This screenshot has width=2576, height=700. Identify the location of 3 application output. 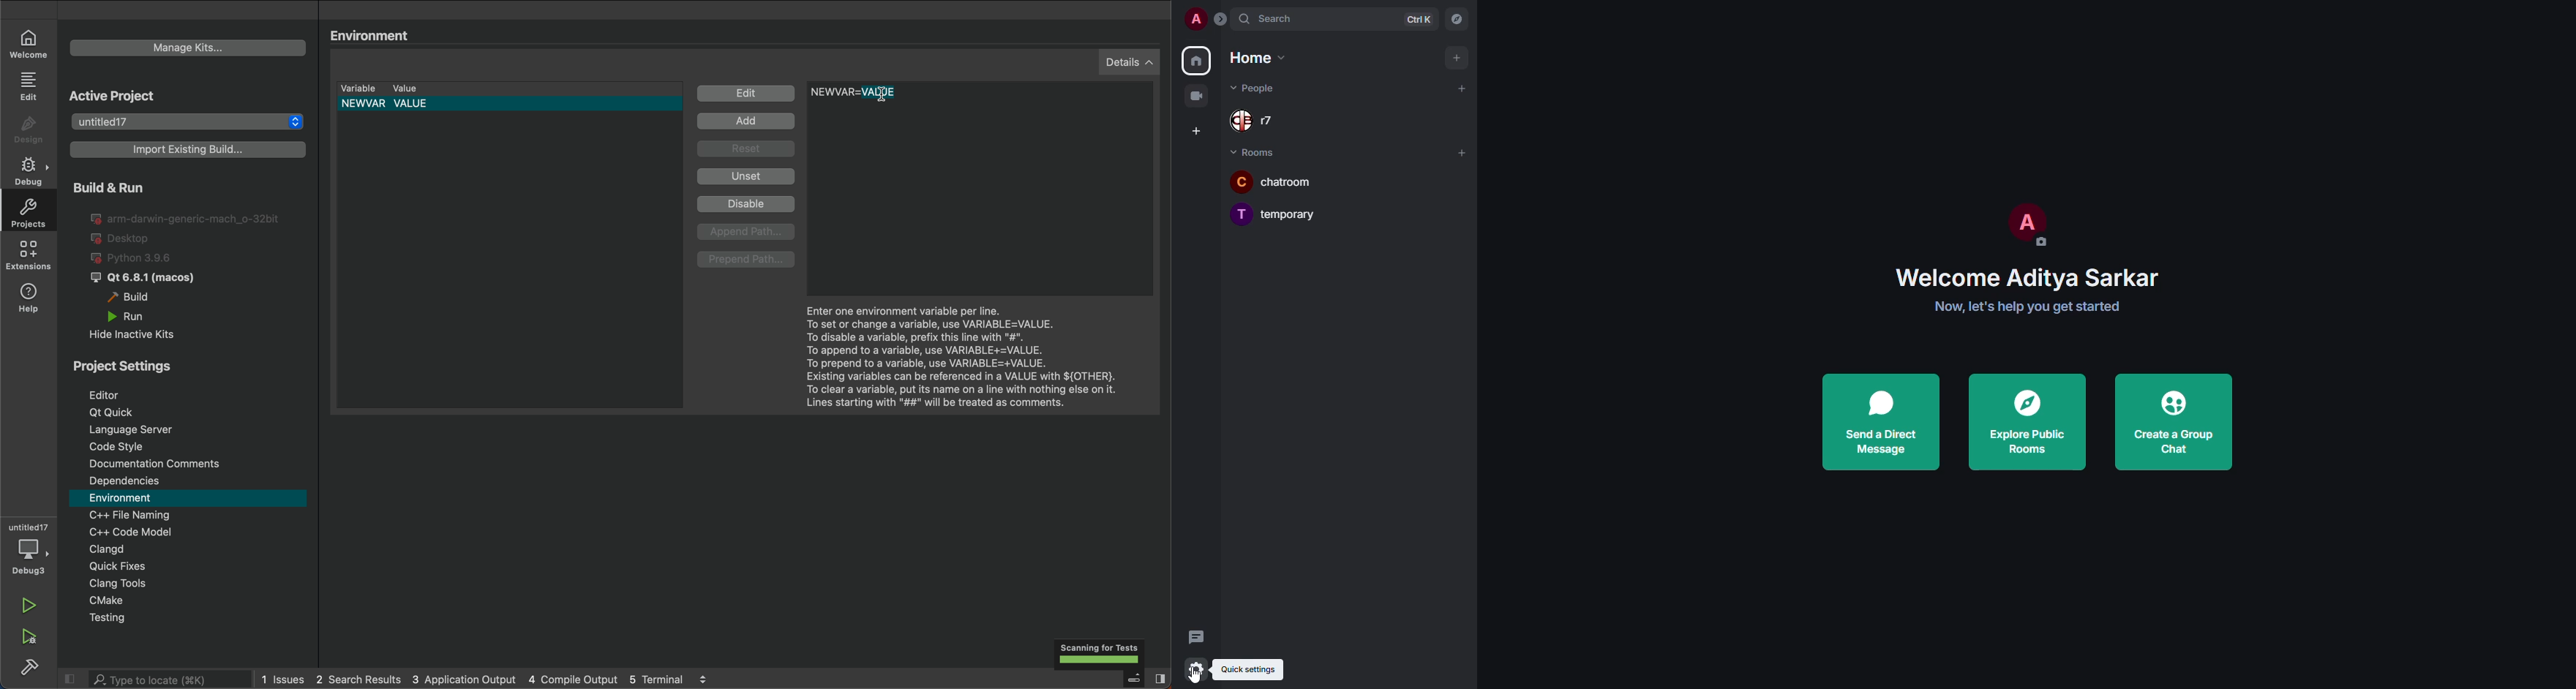
(463, 679).